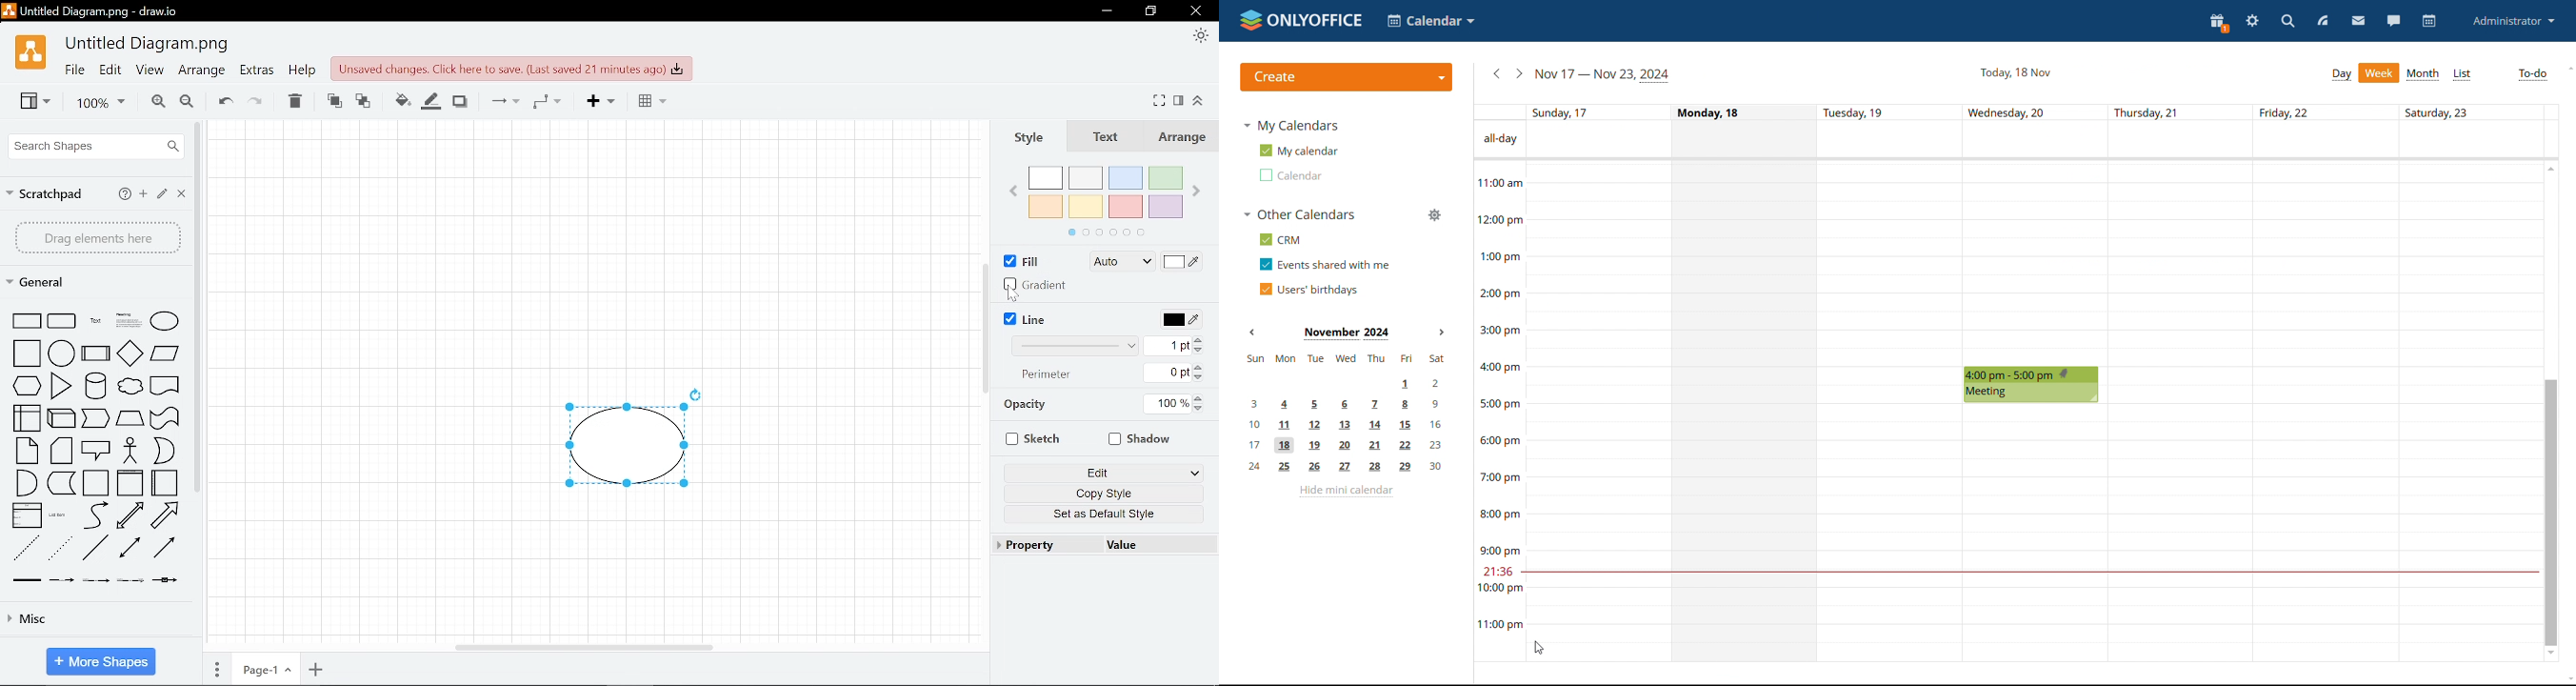 The height and width of the screenshot is (700, 2576). What do you see at coordinates (264, 668) in the screenshot?
I see `Current page` at bounding box center [264, 668].